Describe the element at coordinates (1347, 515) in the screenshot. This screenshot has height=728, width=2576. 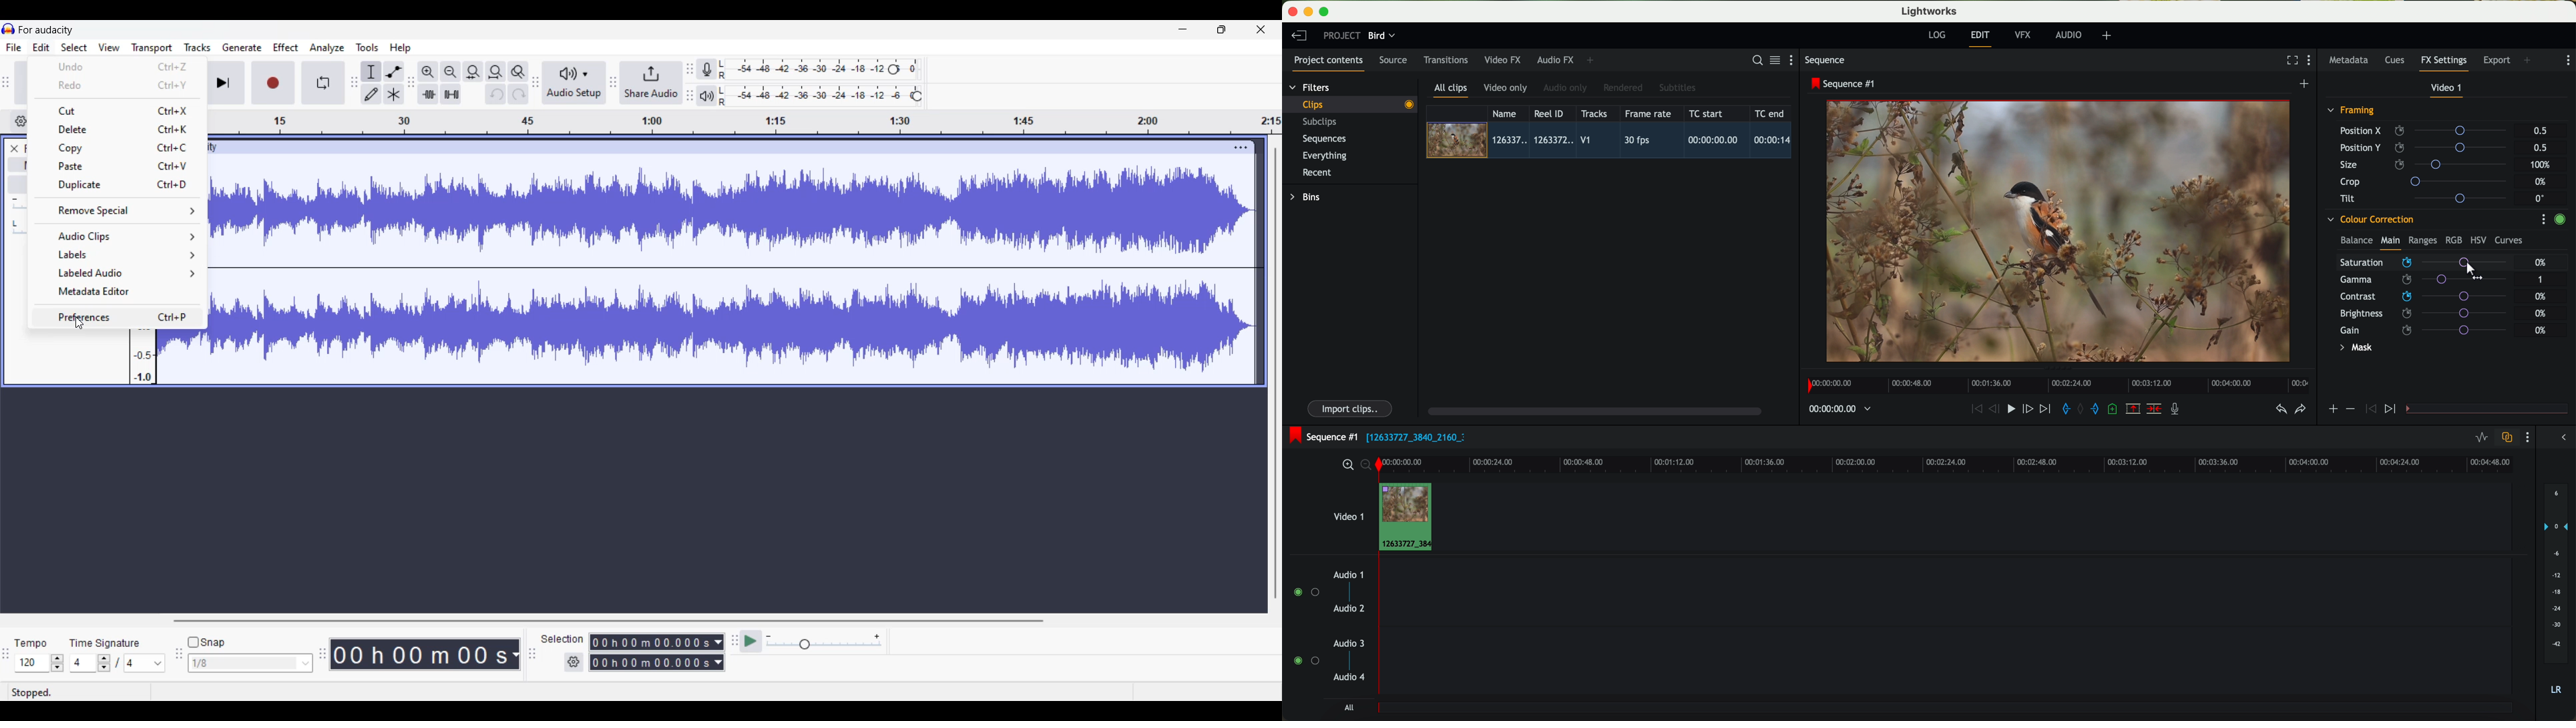
I see `video 1` at that location.